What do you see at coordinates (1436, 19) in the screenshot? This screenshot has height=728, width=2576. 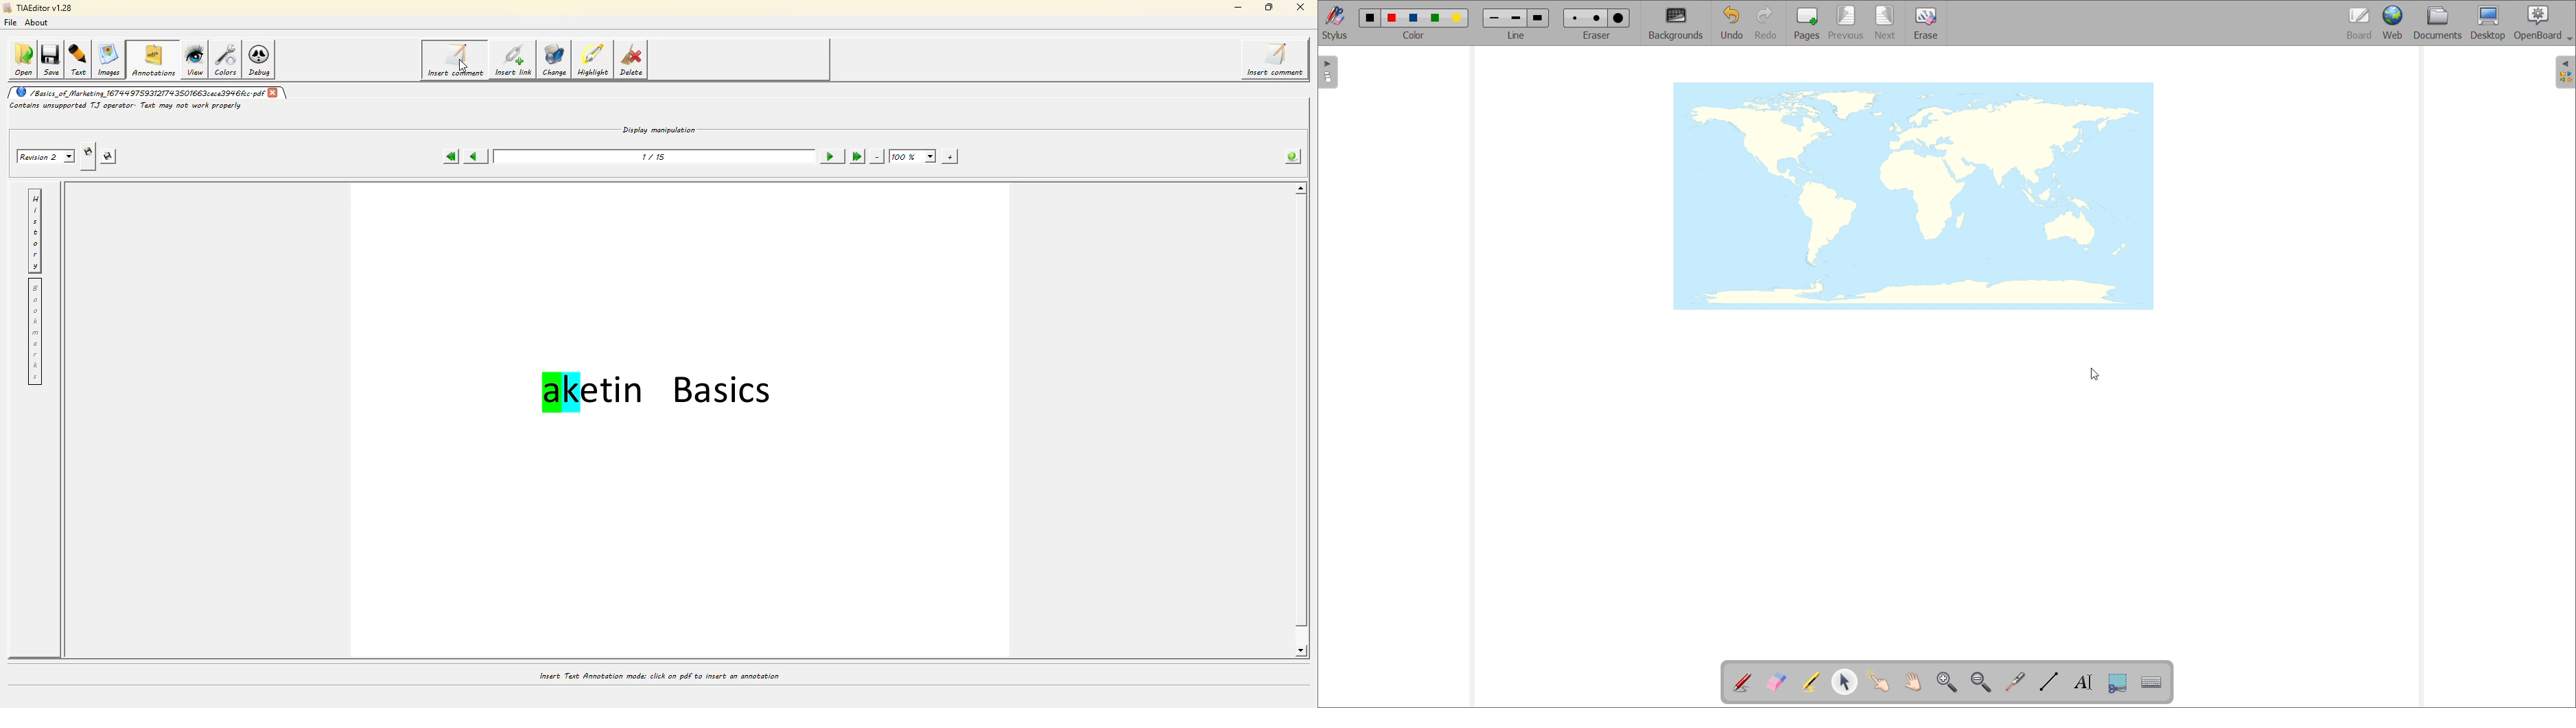 I see `green` at bounding box center [1436, 19].